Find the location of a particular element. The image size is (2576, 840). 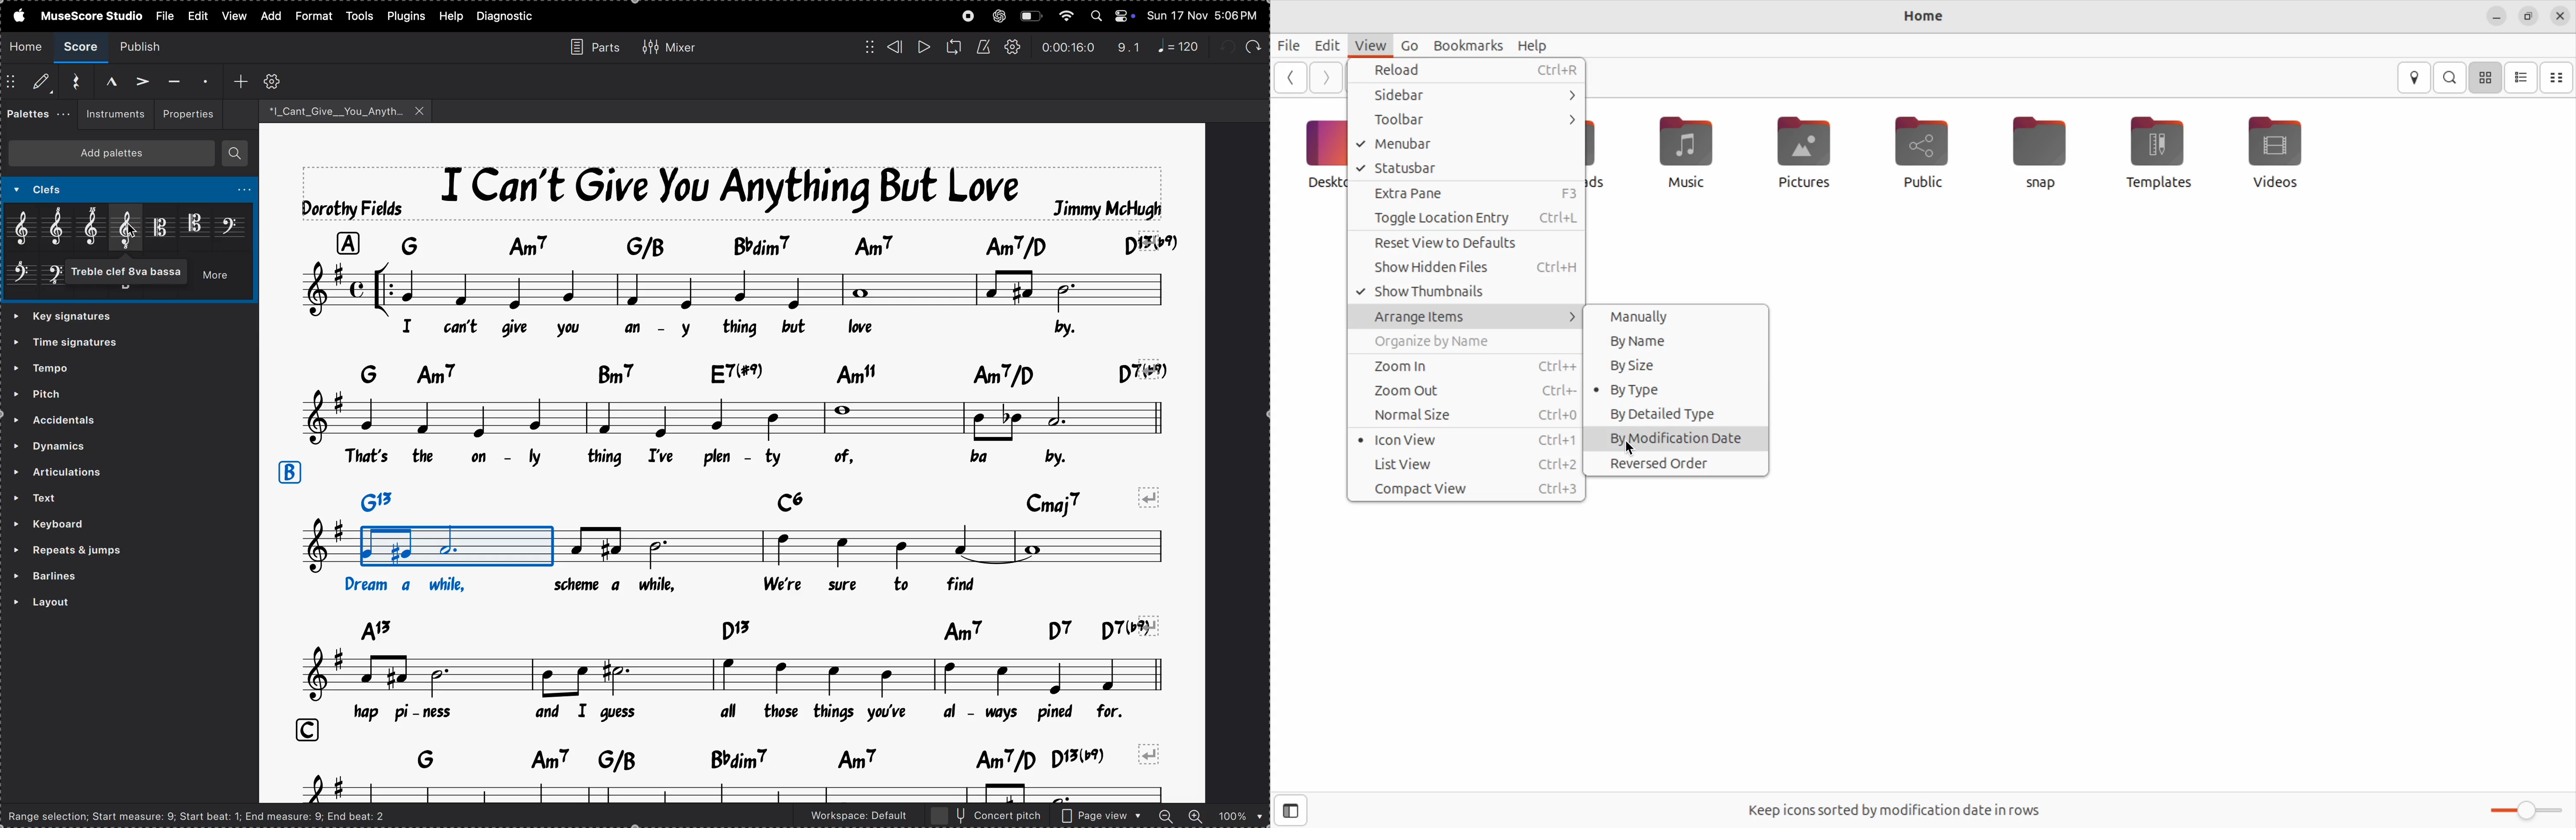

barlines is located at coordinates (94, 577).